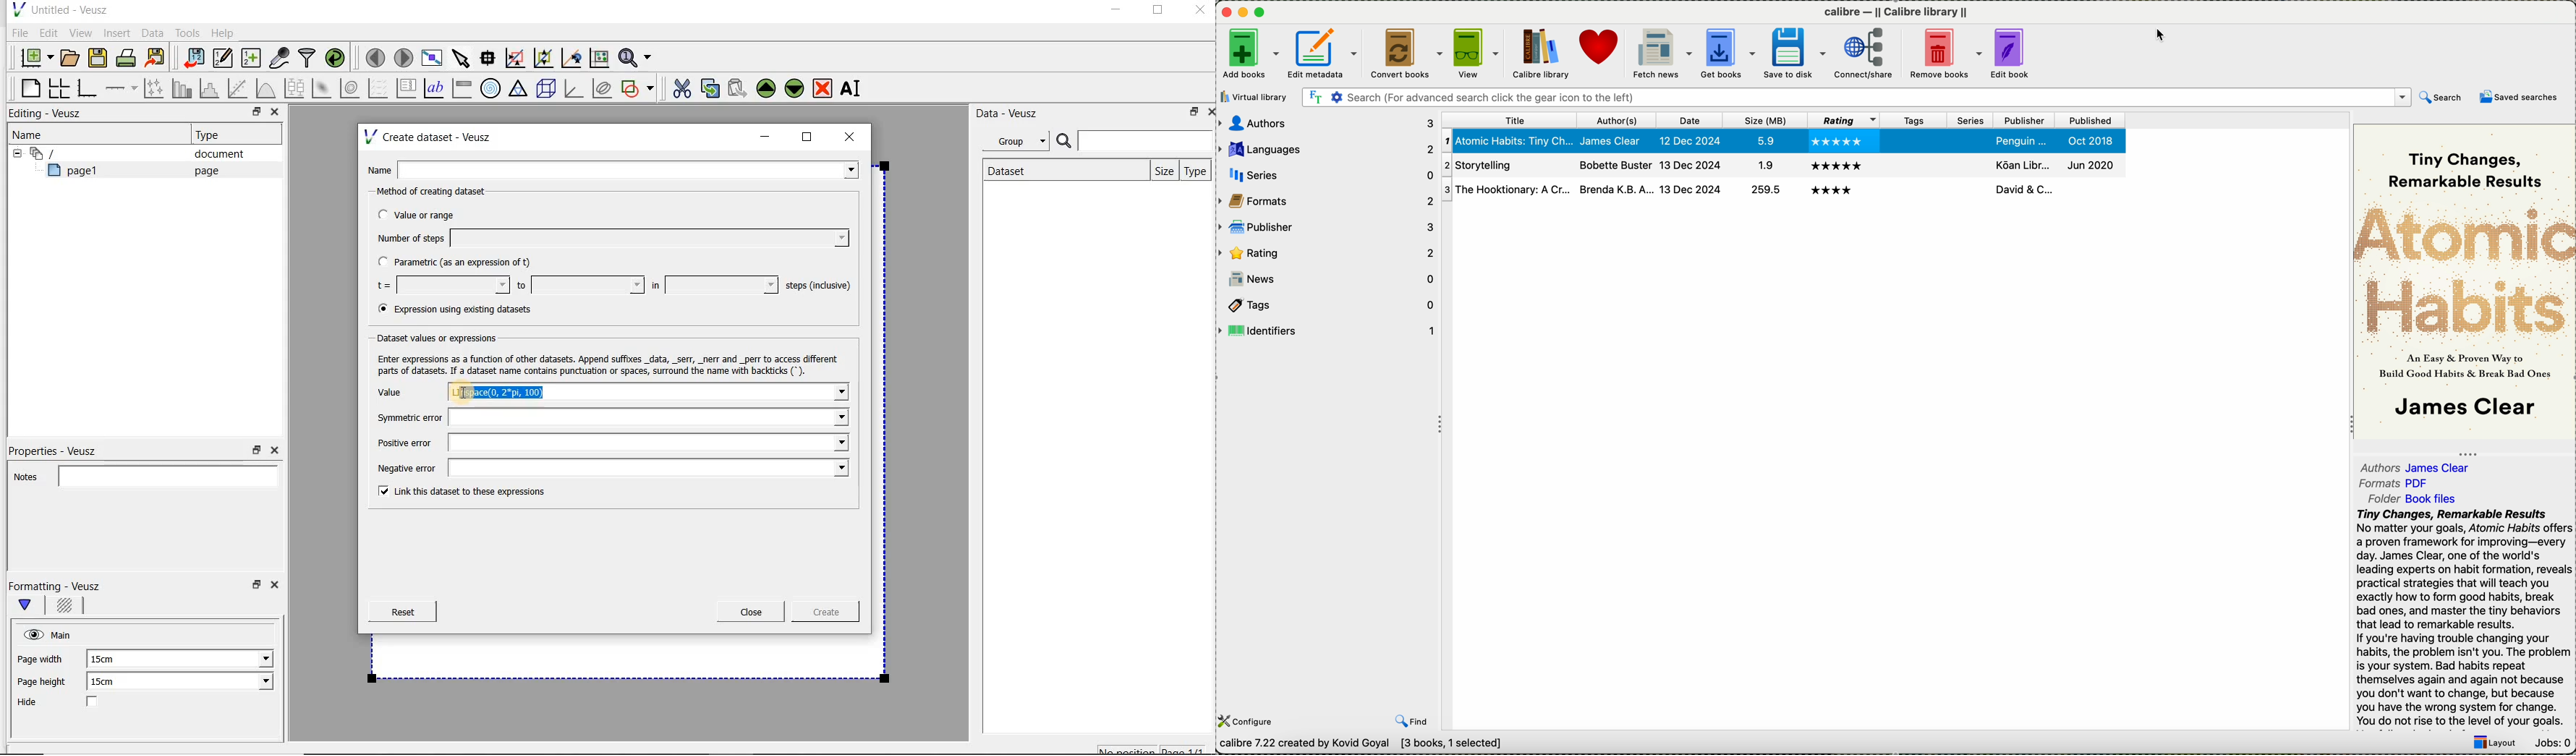 The width and height of the screenshot is (2576, 756). Describe the element at coordinates (1898, 13) in the screenshot. I see `Calibre -|| Caliber Library ||` at that location.